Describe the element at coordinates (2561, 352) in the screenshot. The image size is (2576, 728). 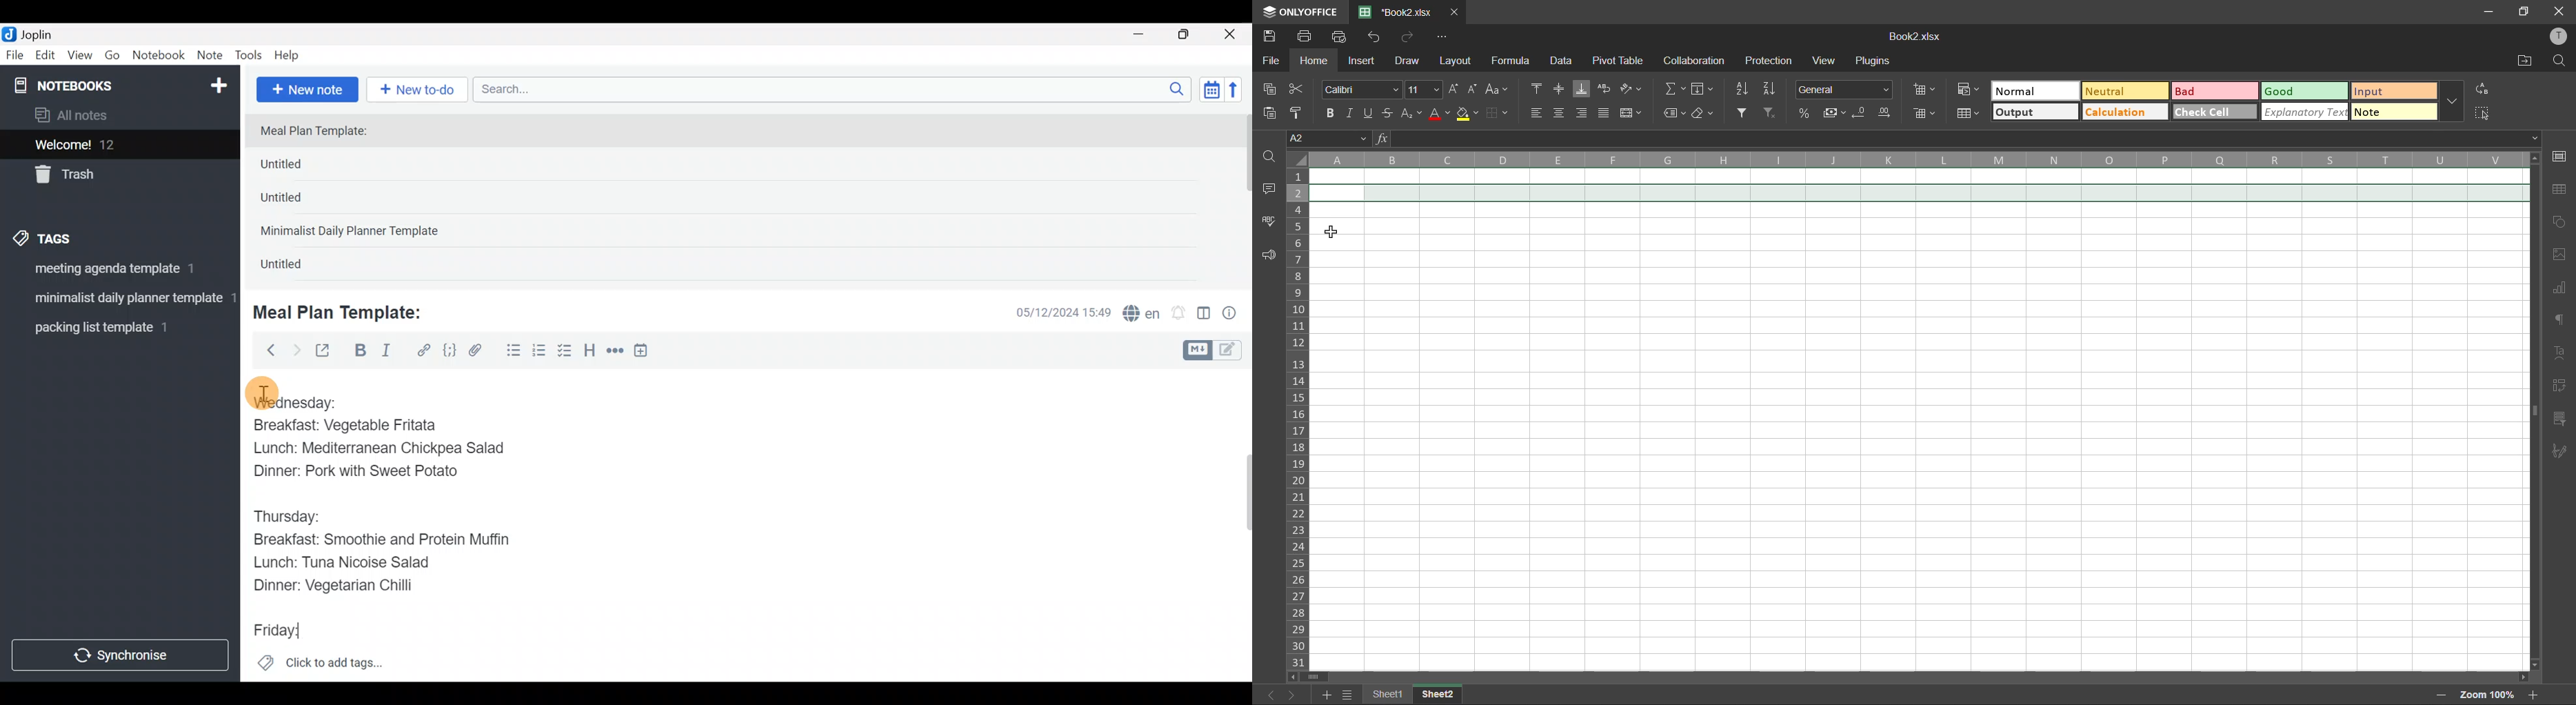
I see `text` at that location.